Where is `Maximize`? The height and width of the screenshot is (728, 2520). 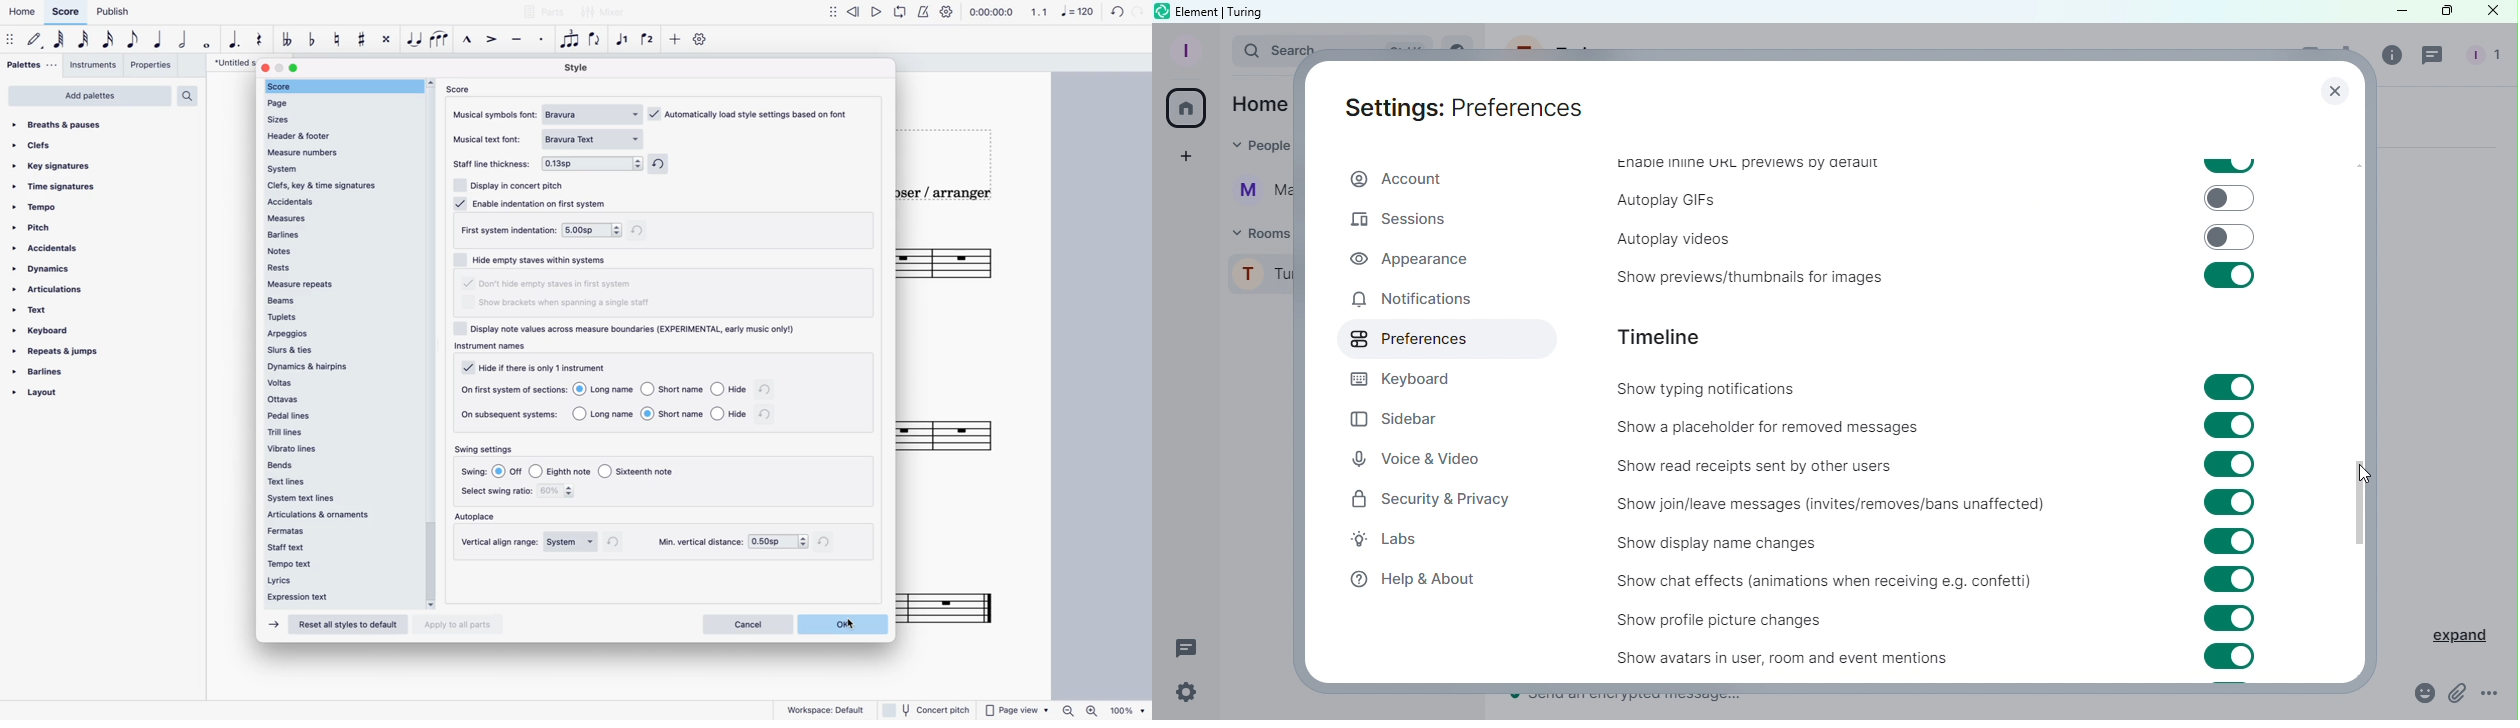 Maximize is located at coordinates (2442, 12).